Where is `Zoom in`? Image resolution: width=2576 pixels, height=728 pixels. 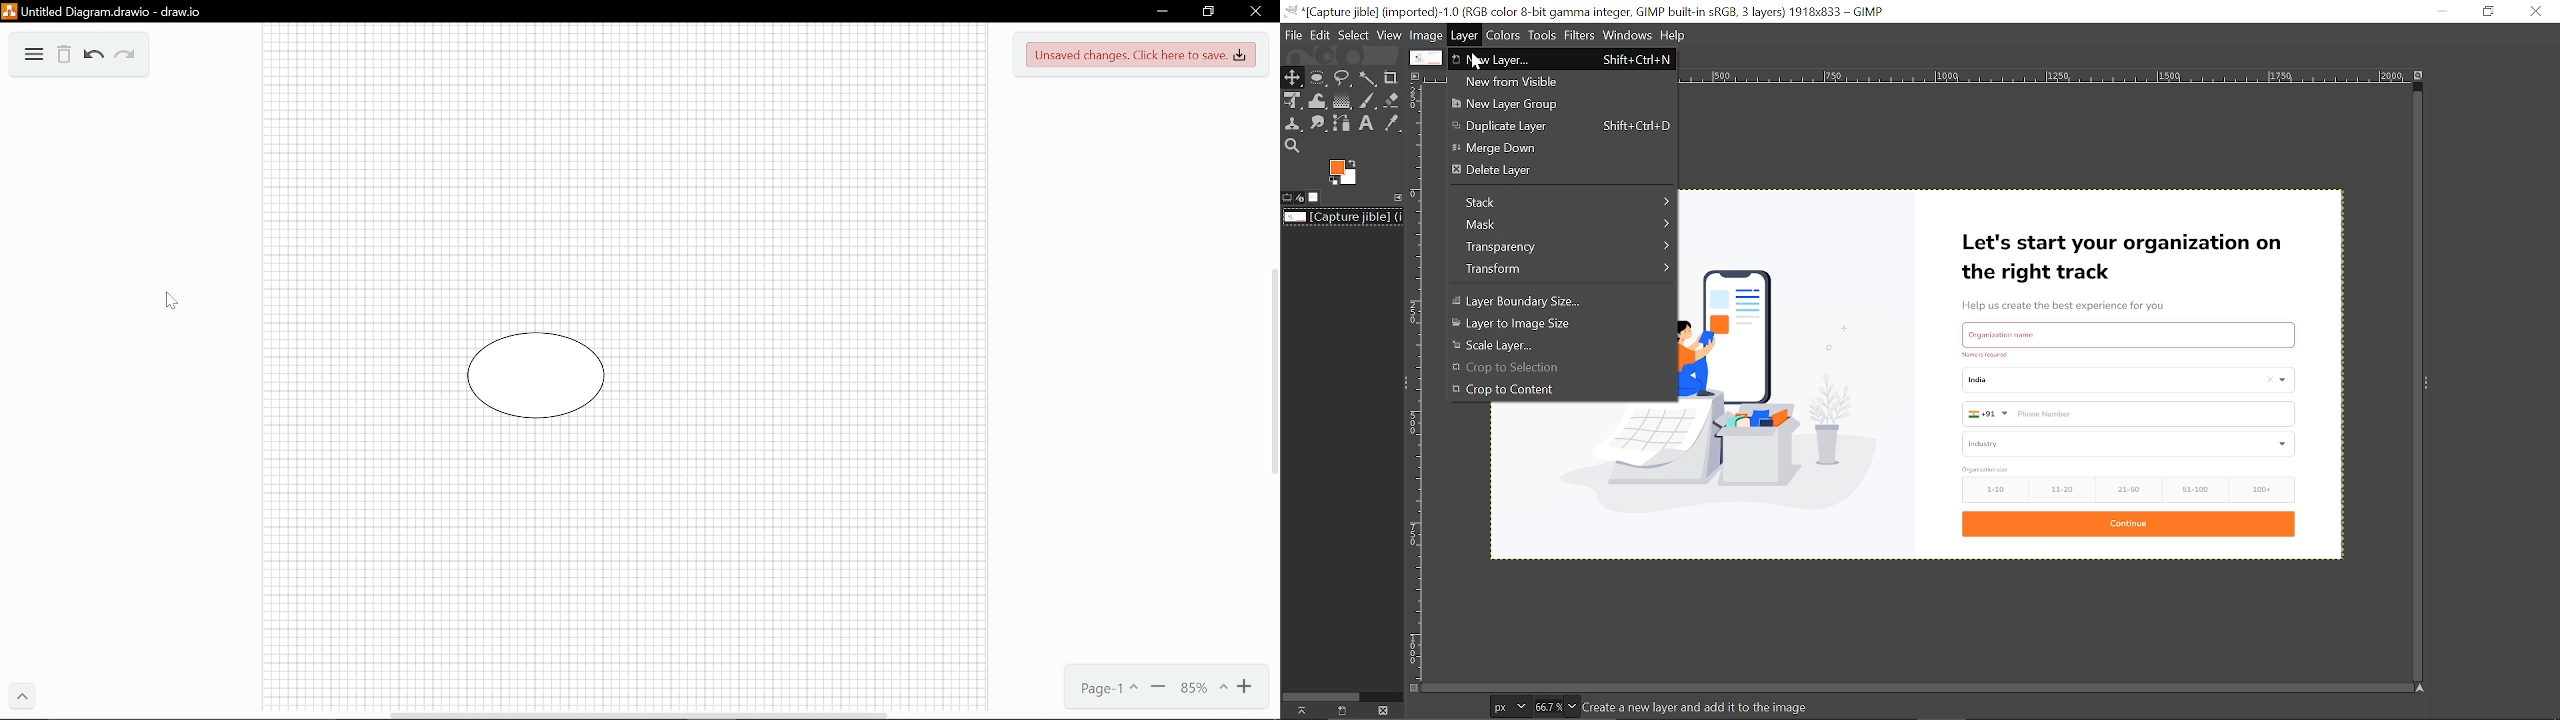
Zoom in is located at coordinates (1248, 690).